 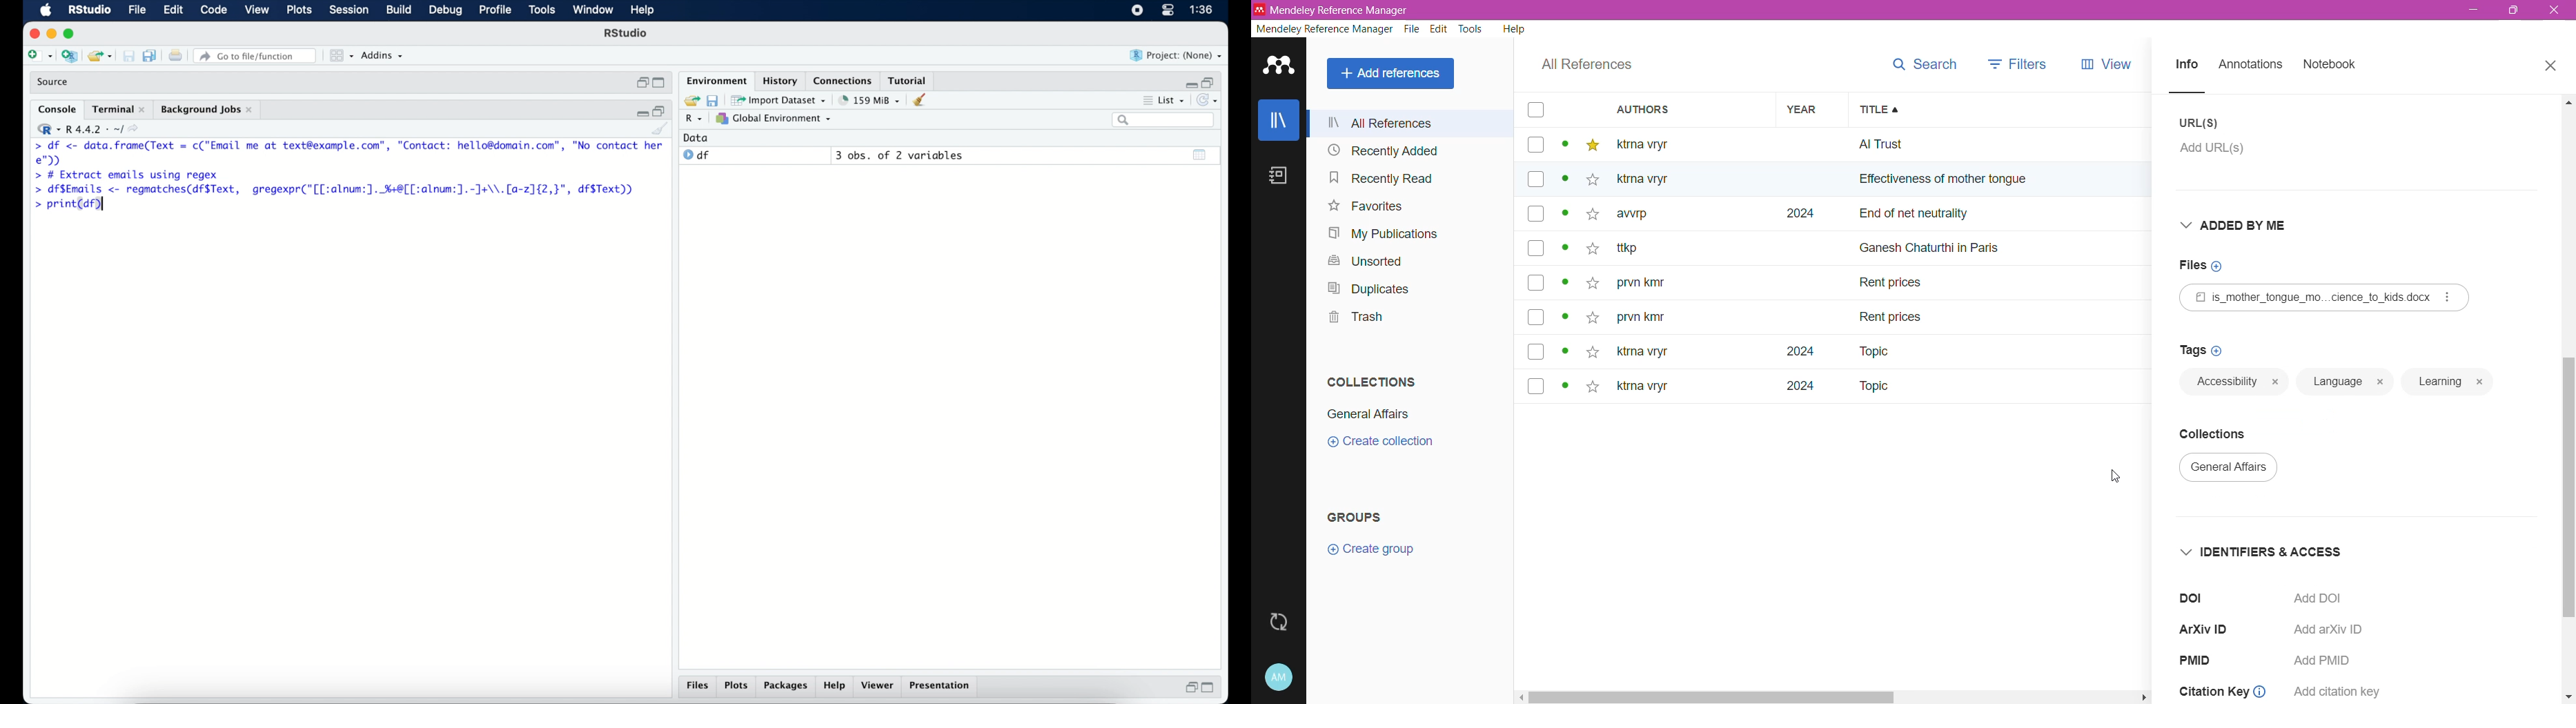 What do you see at coordinates (643, 10) in the screenshot?
I see `help` at bounding box center [643, 10].